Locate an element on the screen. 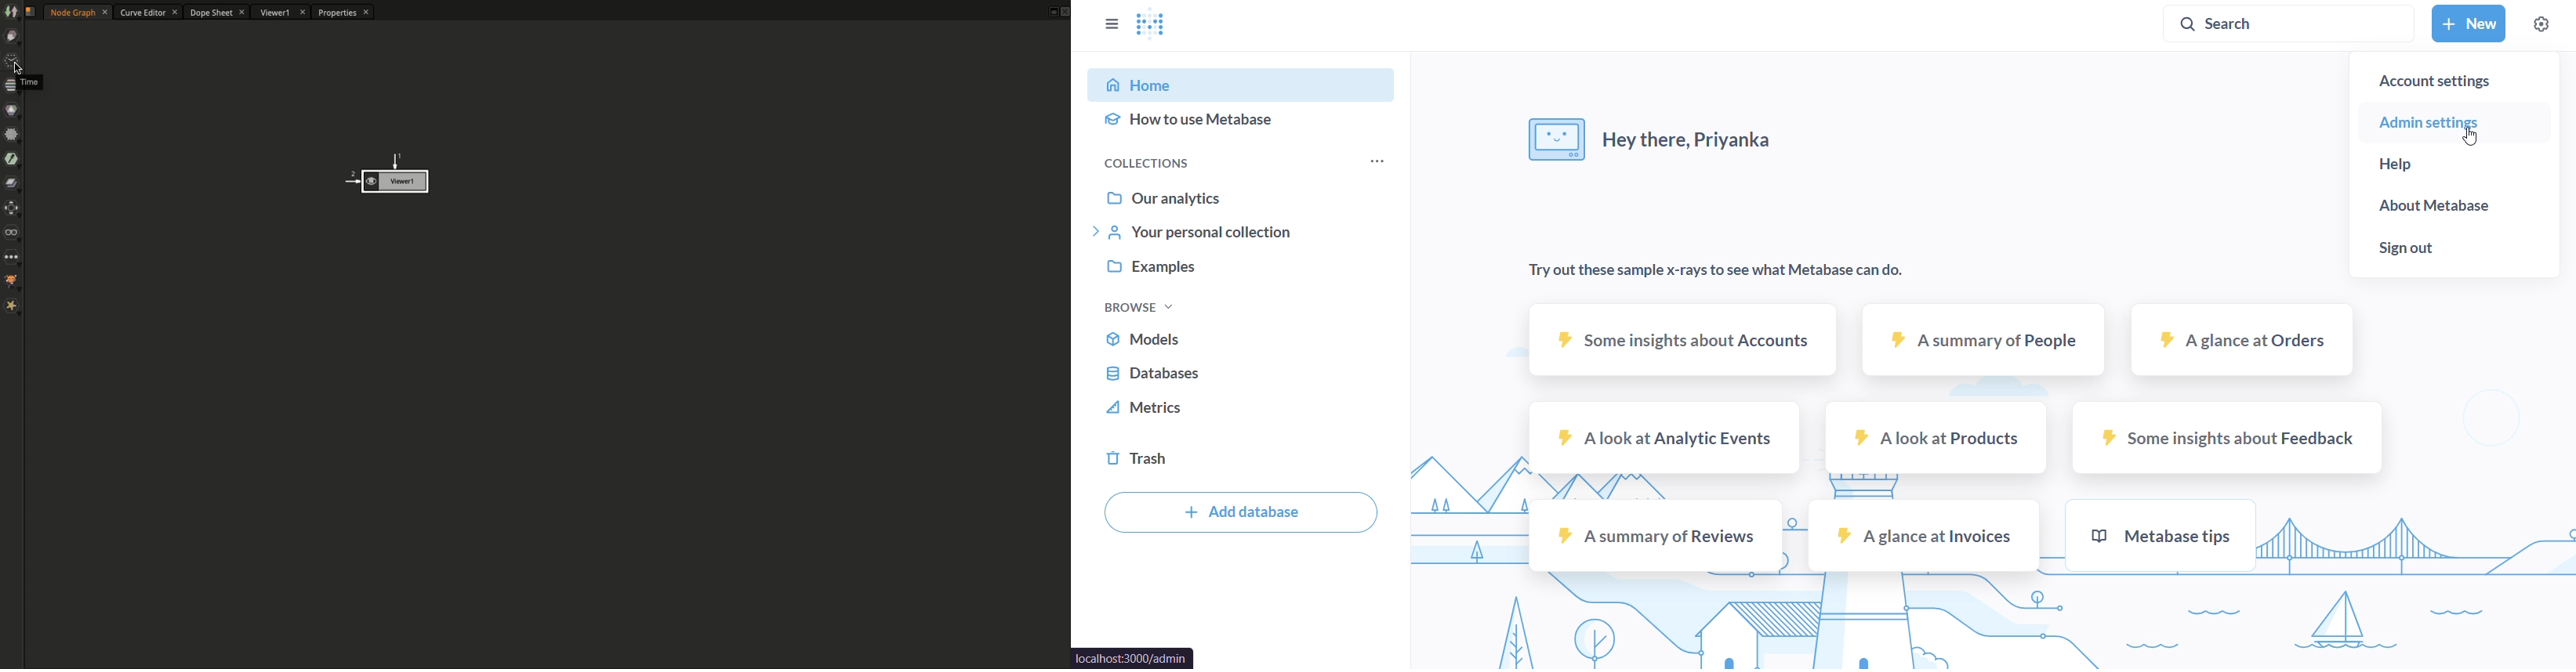 The width and height of the screenshot is (2576, 672). a summary of reviewa is located at coordinates (1655, 535).